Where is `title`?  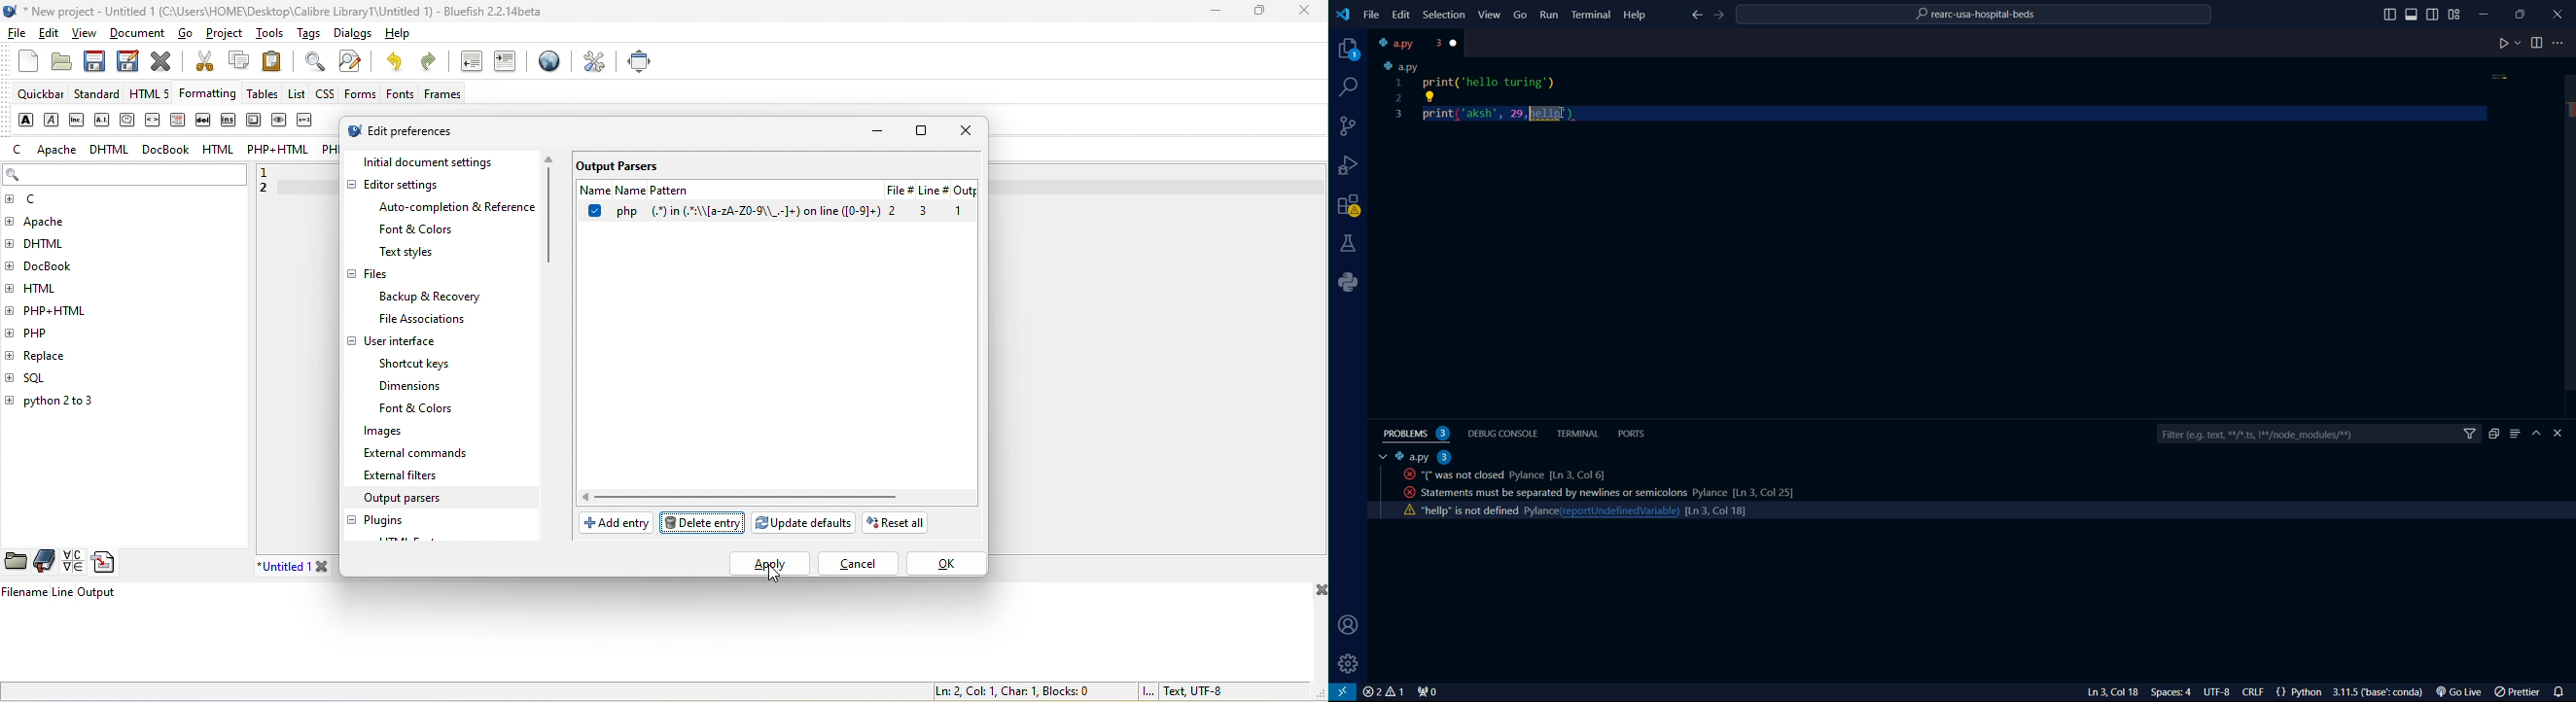
title is located at coordinates (274, 9).